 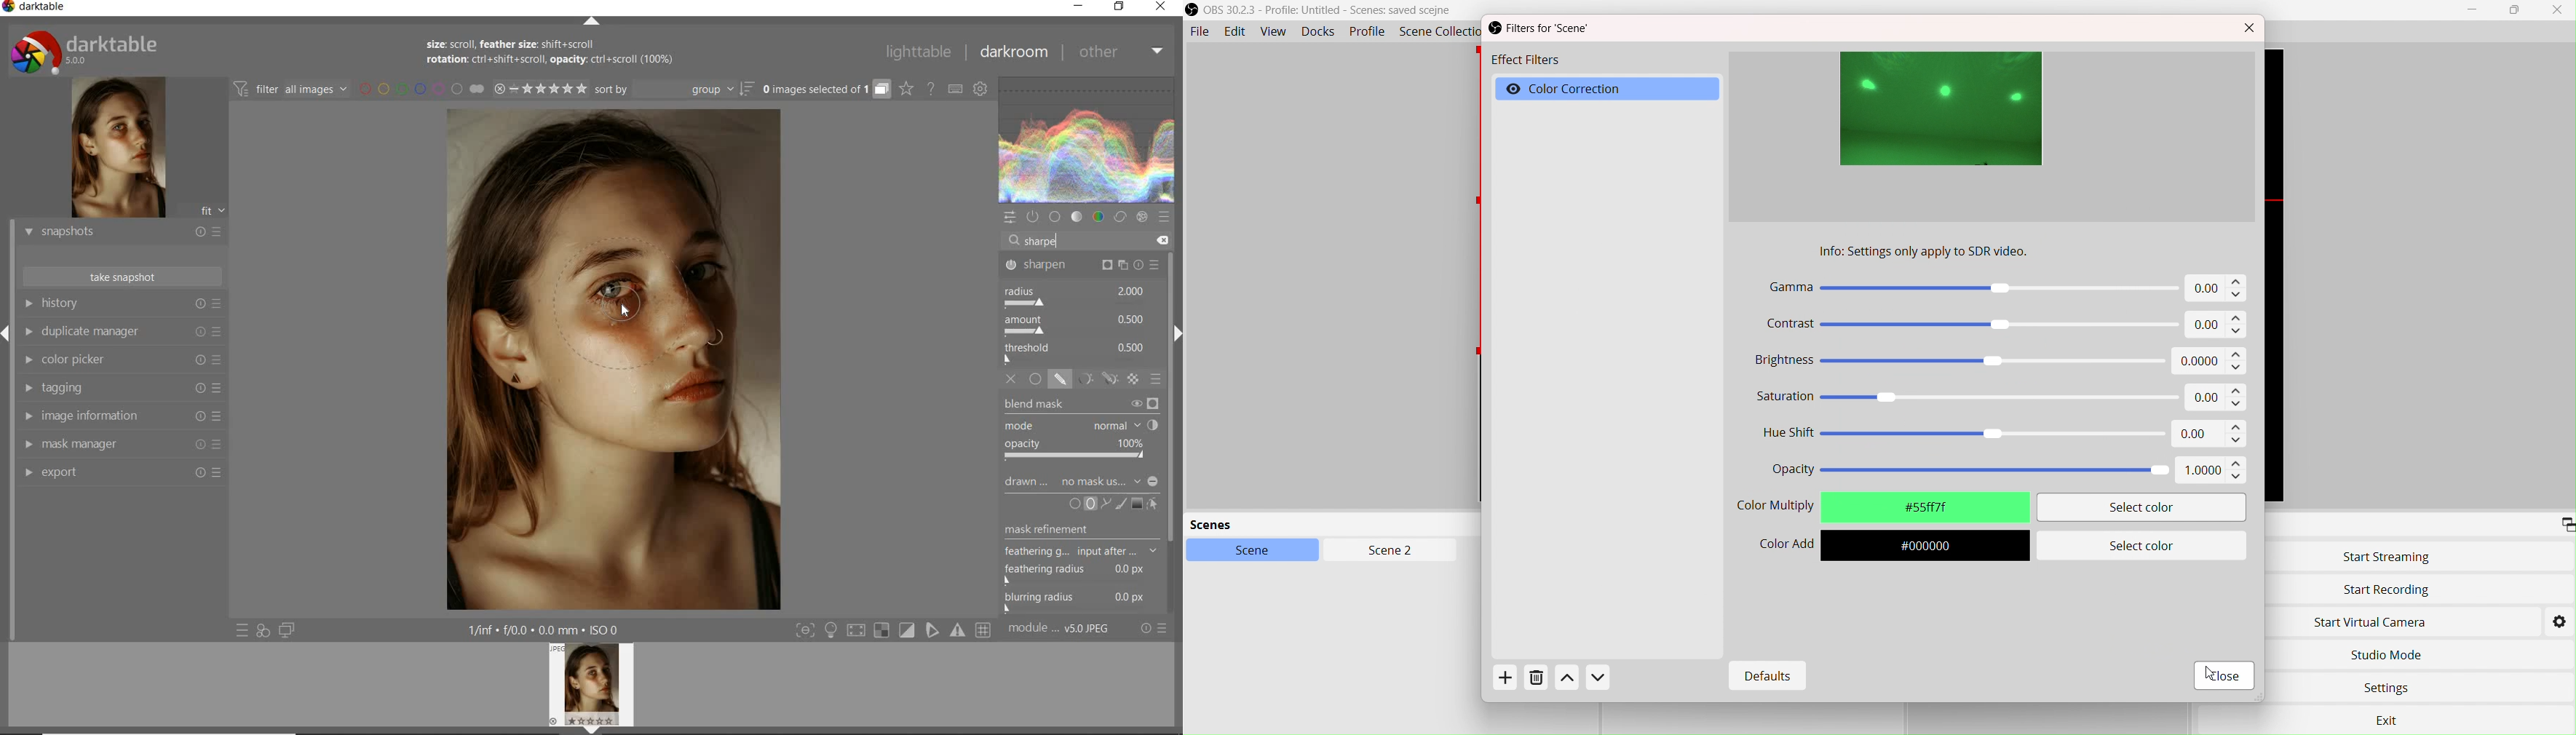 What do you see at coordinates (919, 52) in the screenshot?
I see `lighttable` at bounding box center [919, 52].